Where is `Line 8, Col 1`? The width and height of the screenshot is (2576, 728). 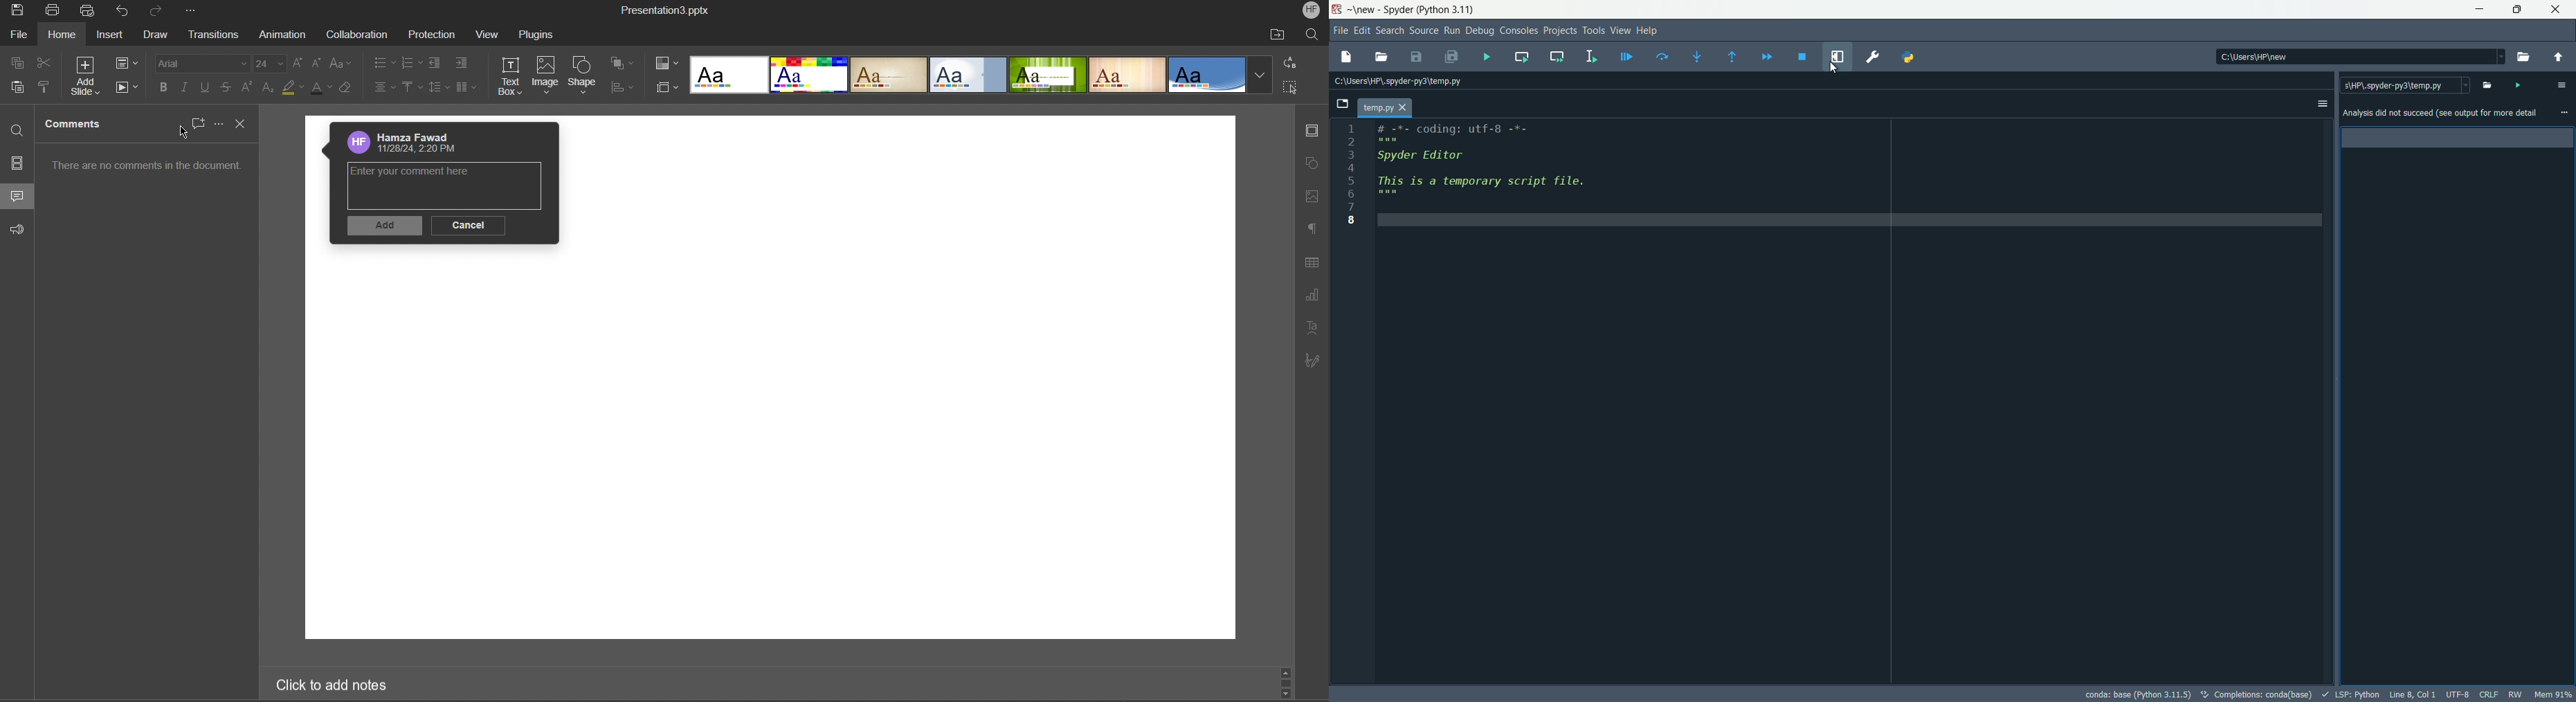
Line 8, Col 1 is located at coordinates (2414, 694).